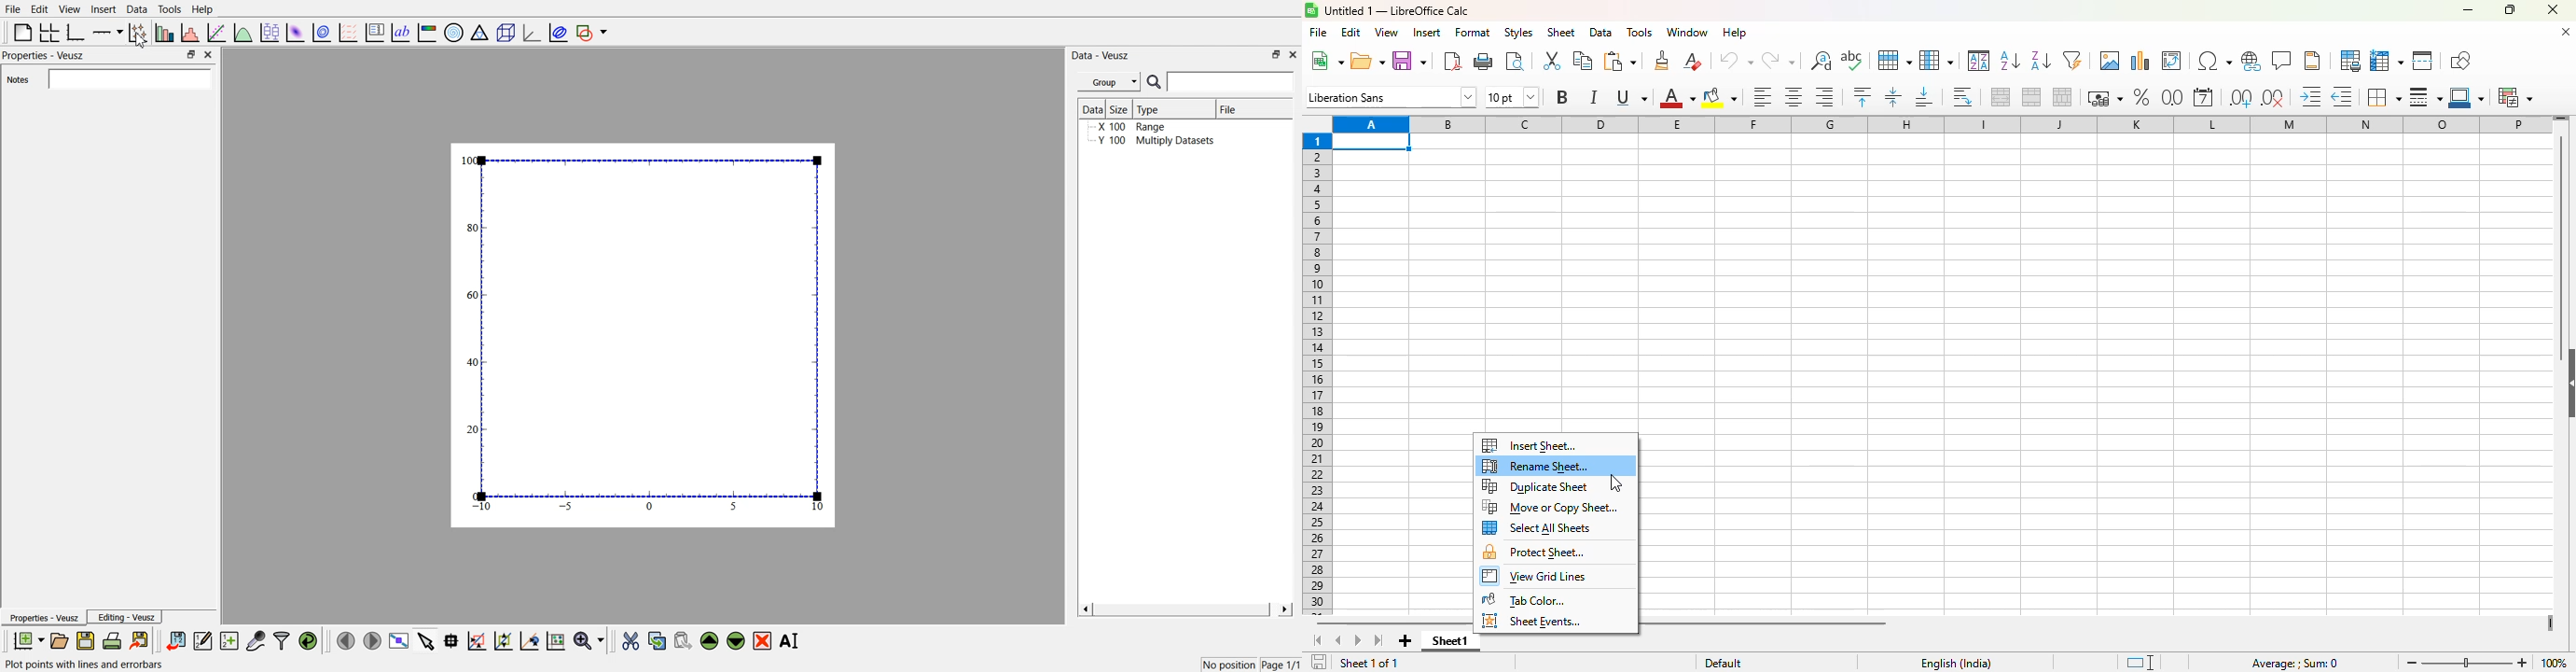 The height and width of the screenshot is (672, 2576). Describe the element at coordinates (1531, 621) in the screenshot. I see `sheet events` at that location.